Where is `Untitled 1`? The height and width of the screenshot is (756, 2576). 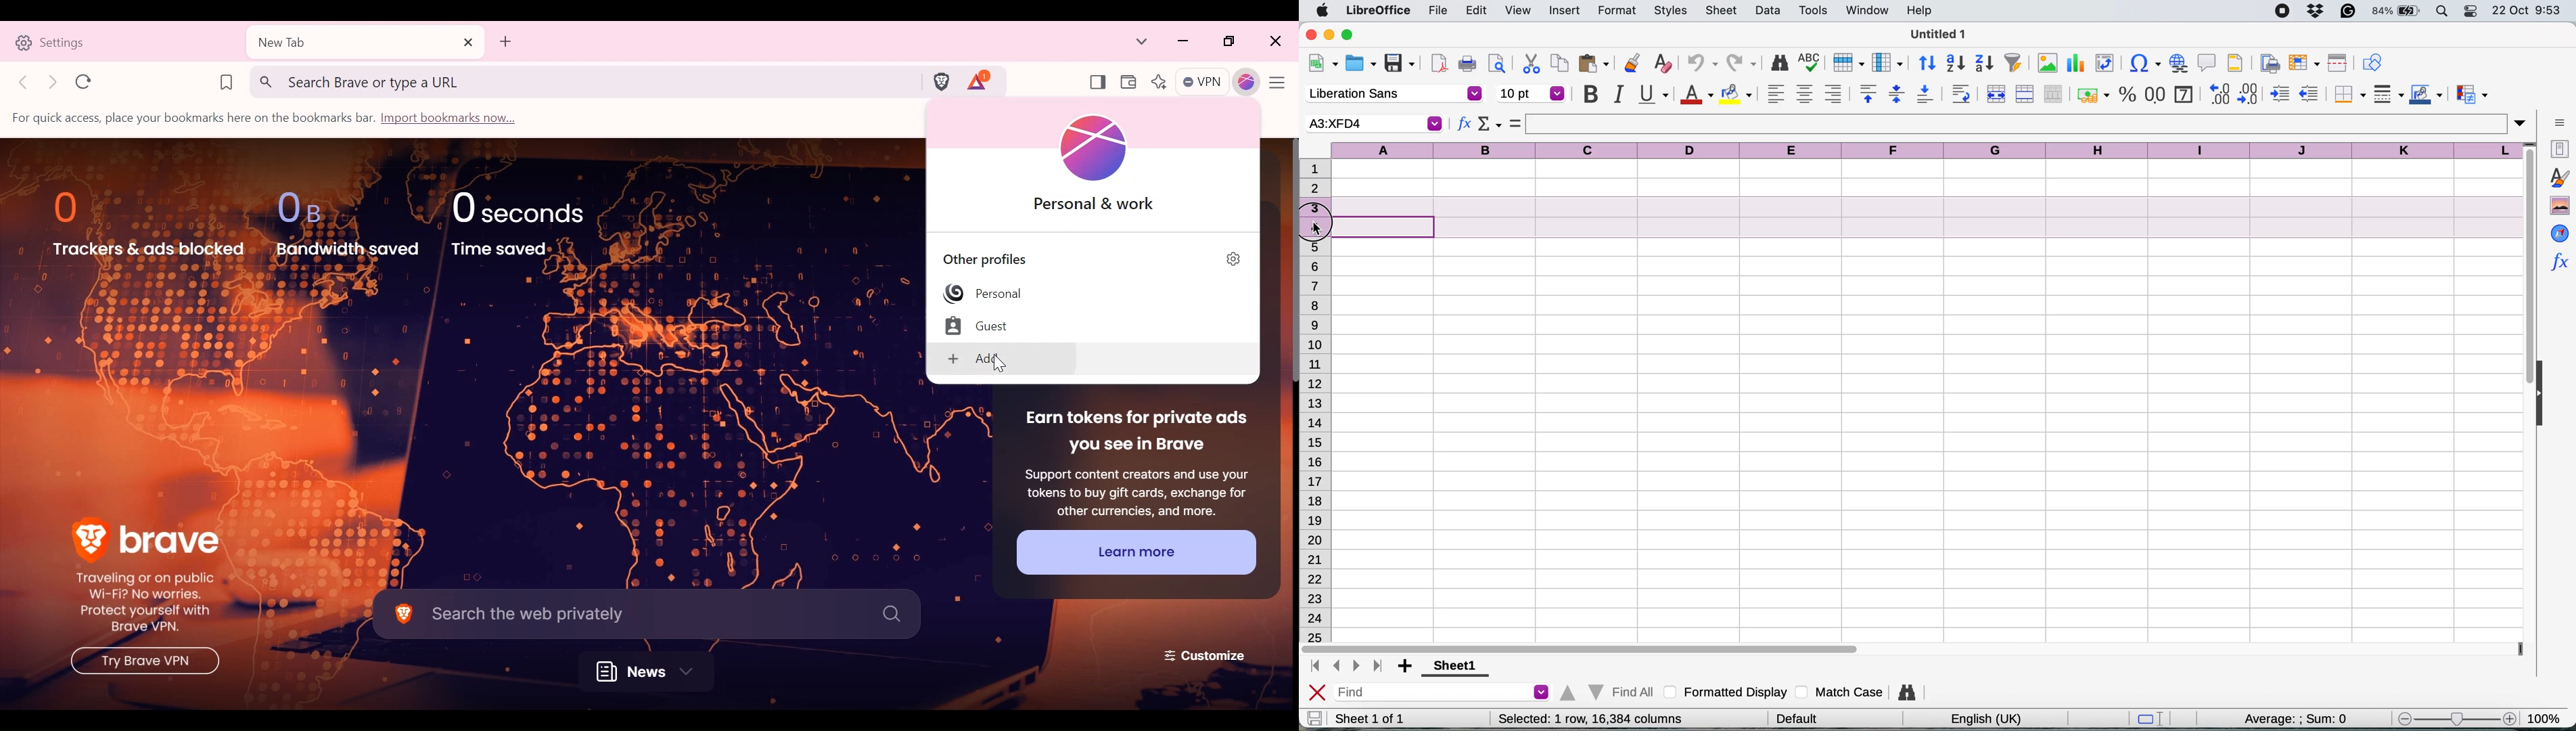
Untitled 1 is located at coordinates (1935, 33).